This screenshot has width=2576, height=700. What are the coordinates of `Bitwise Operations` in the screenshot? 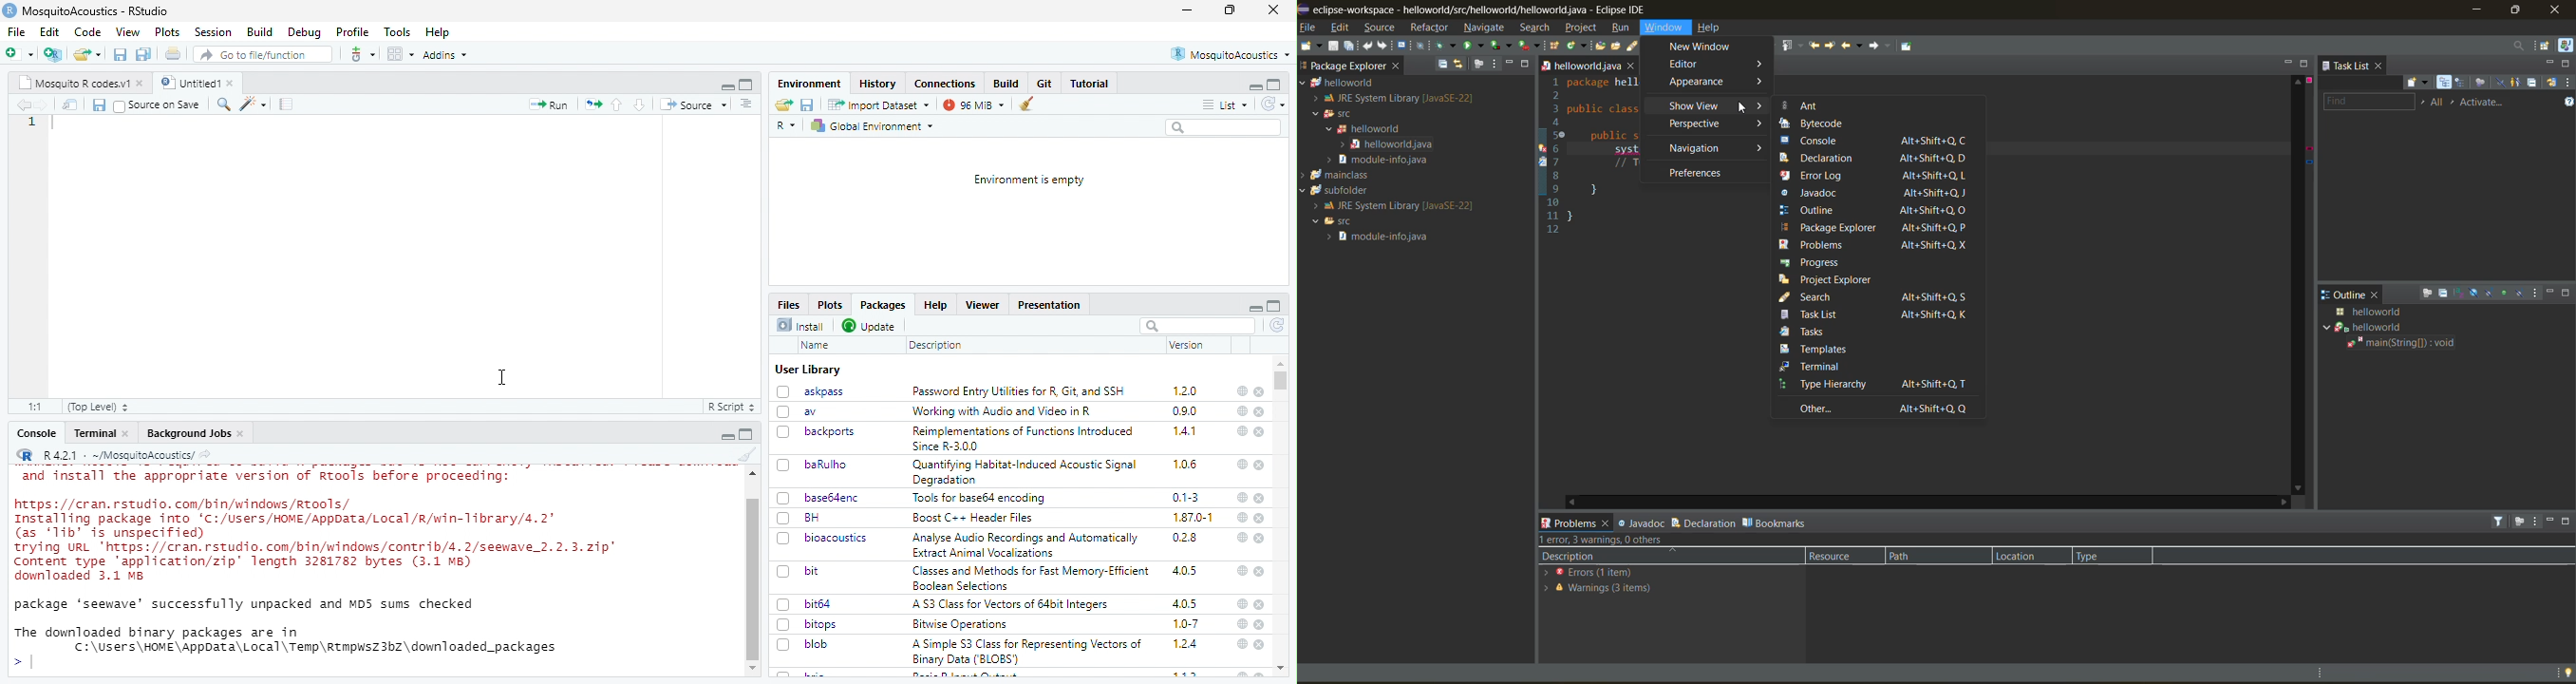 It's located at (962, 625).